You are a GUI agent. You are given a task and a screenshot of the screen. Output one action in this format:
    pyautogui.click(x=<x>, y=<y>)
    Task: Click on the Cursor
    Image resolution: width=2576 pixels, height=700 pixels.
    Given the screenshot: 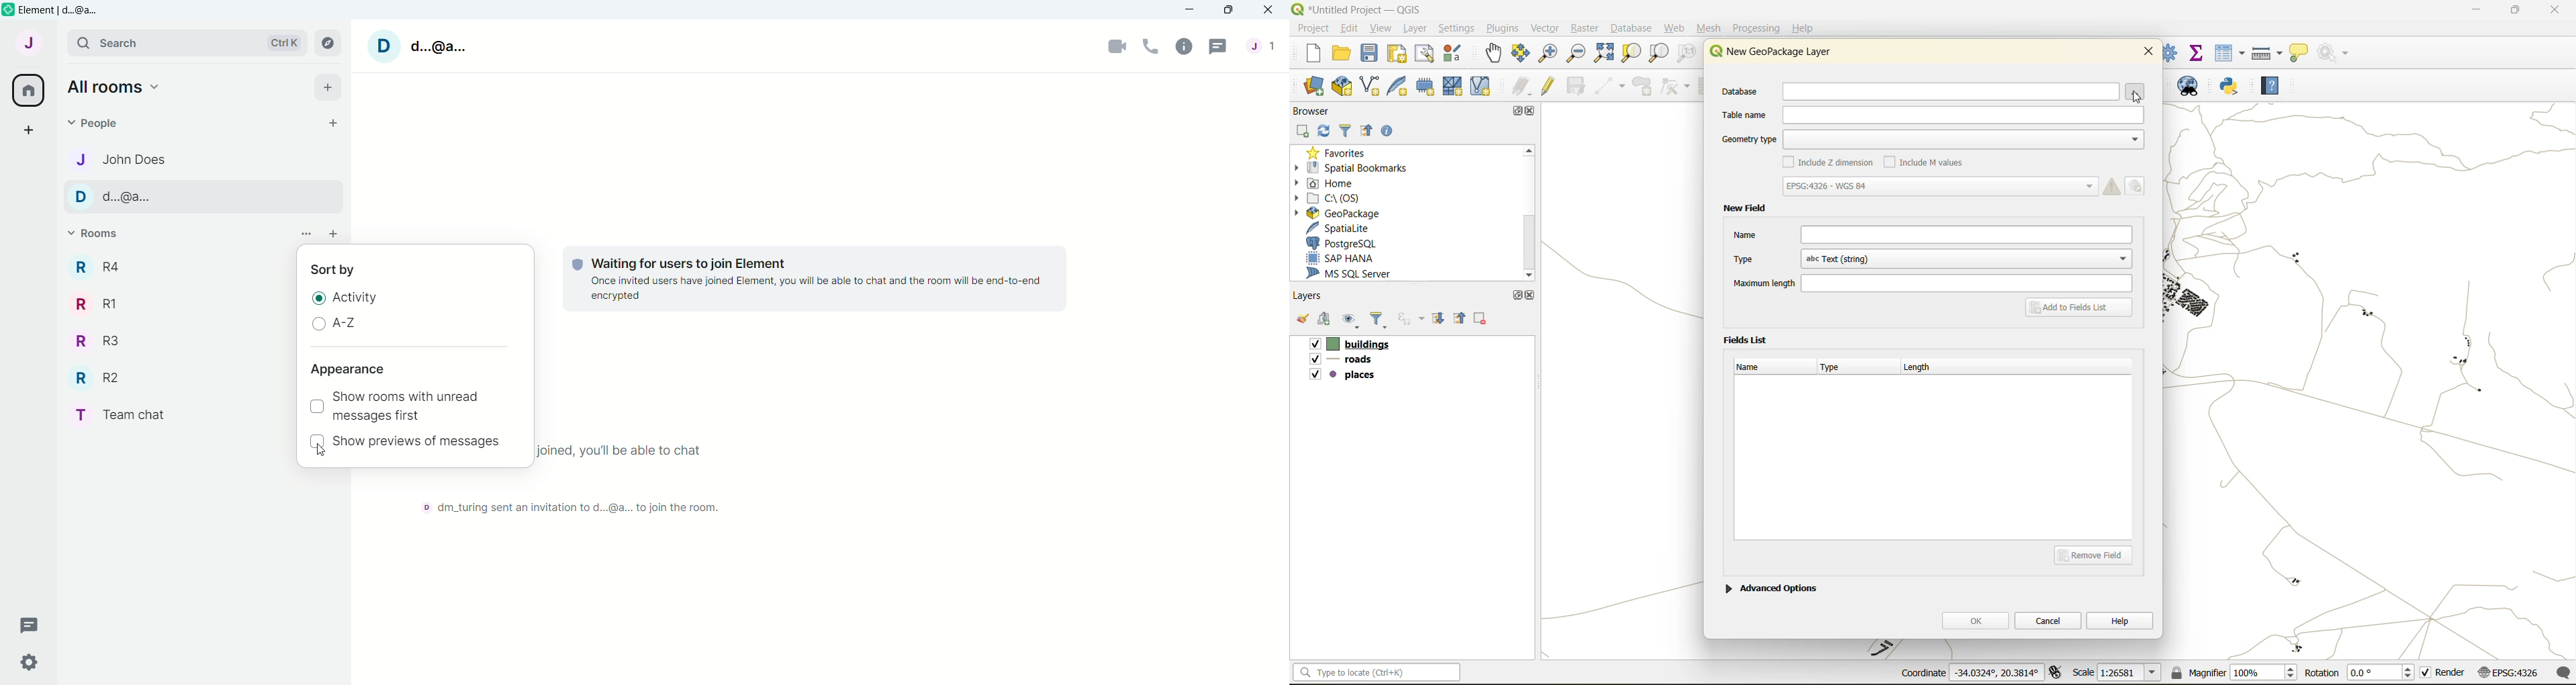 What is the action you would take?
    pyautogui.click(x=321, y=451)
    